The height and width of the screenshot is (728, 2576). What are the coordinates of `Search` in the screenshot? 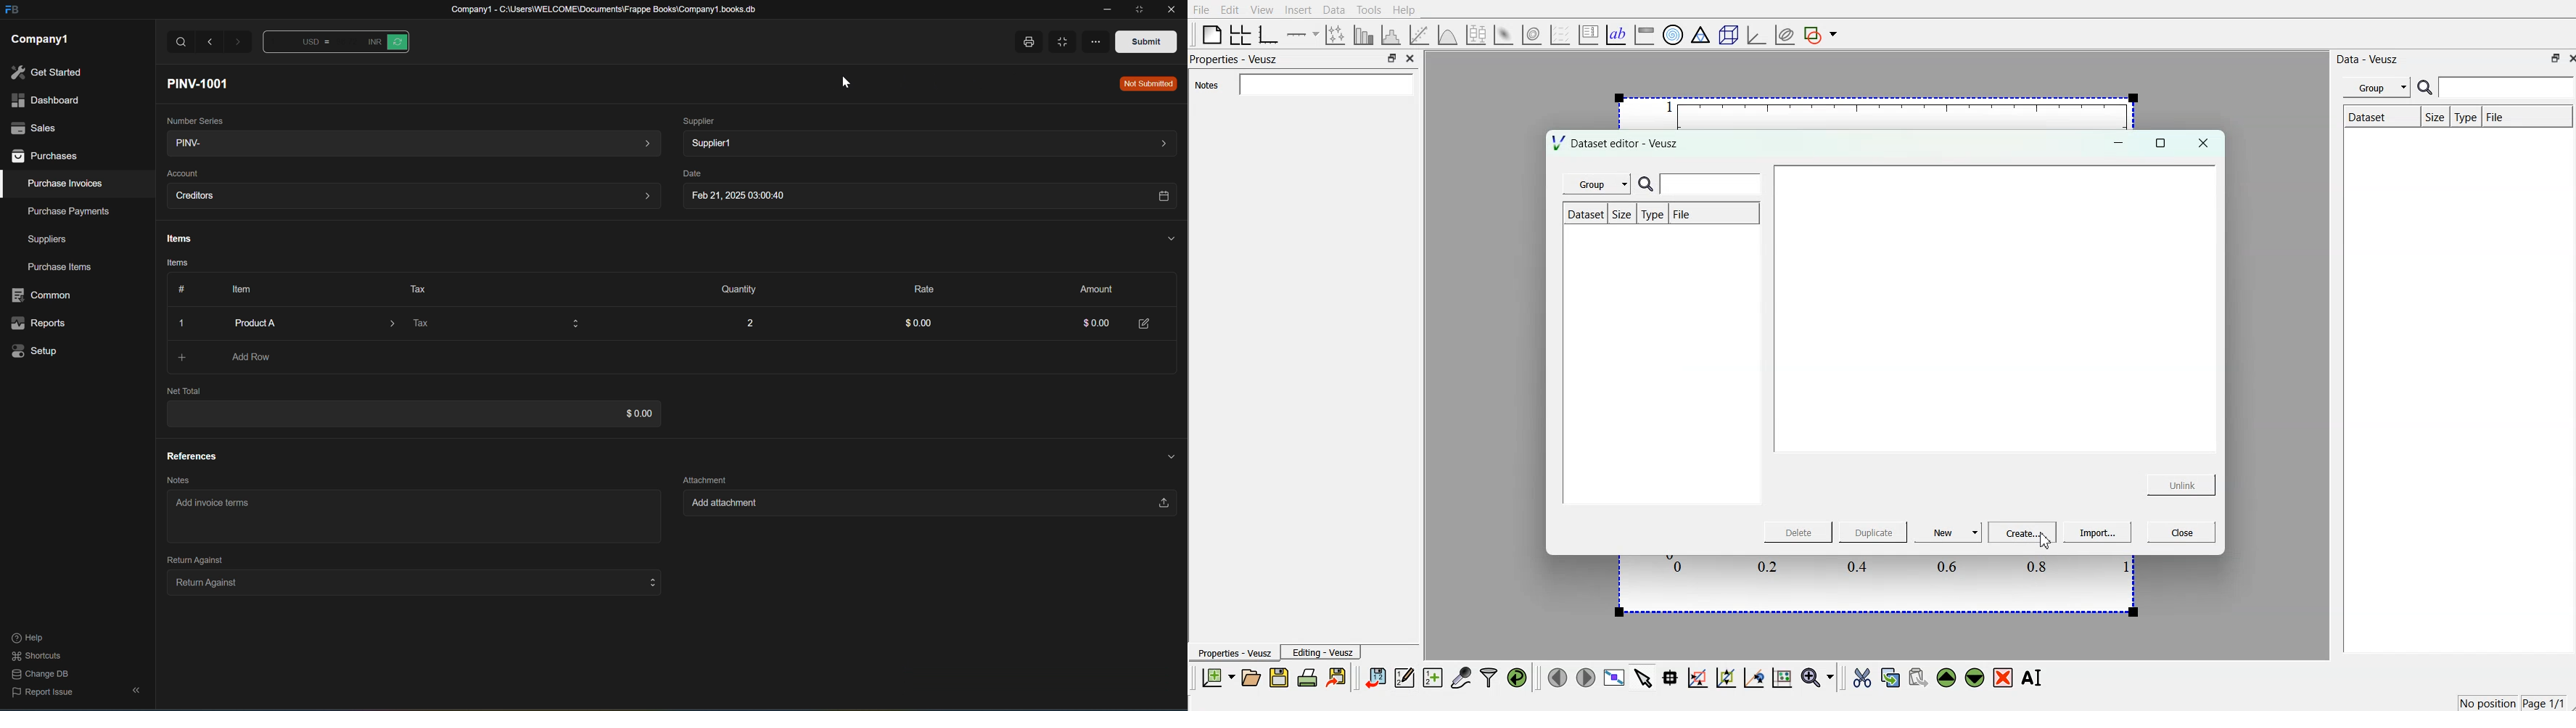 It's located at (181, 42).